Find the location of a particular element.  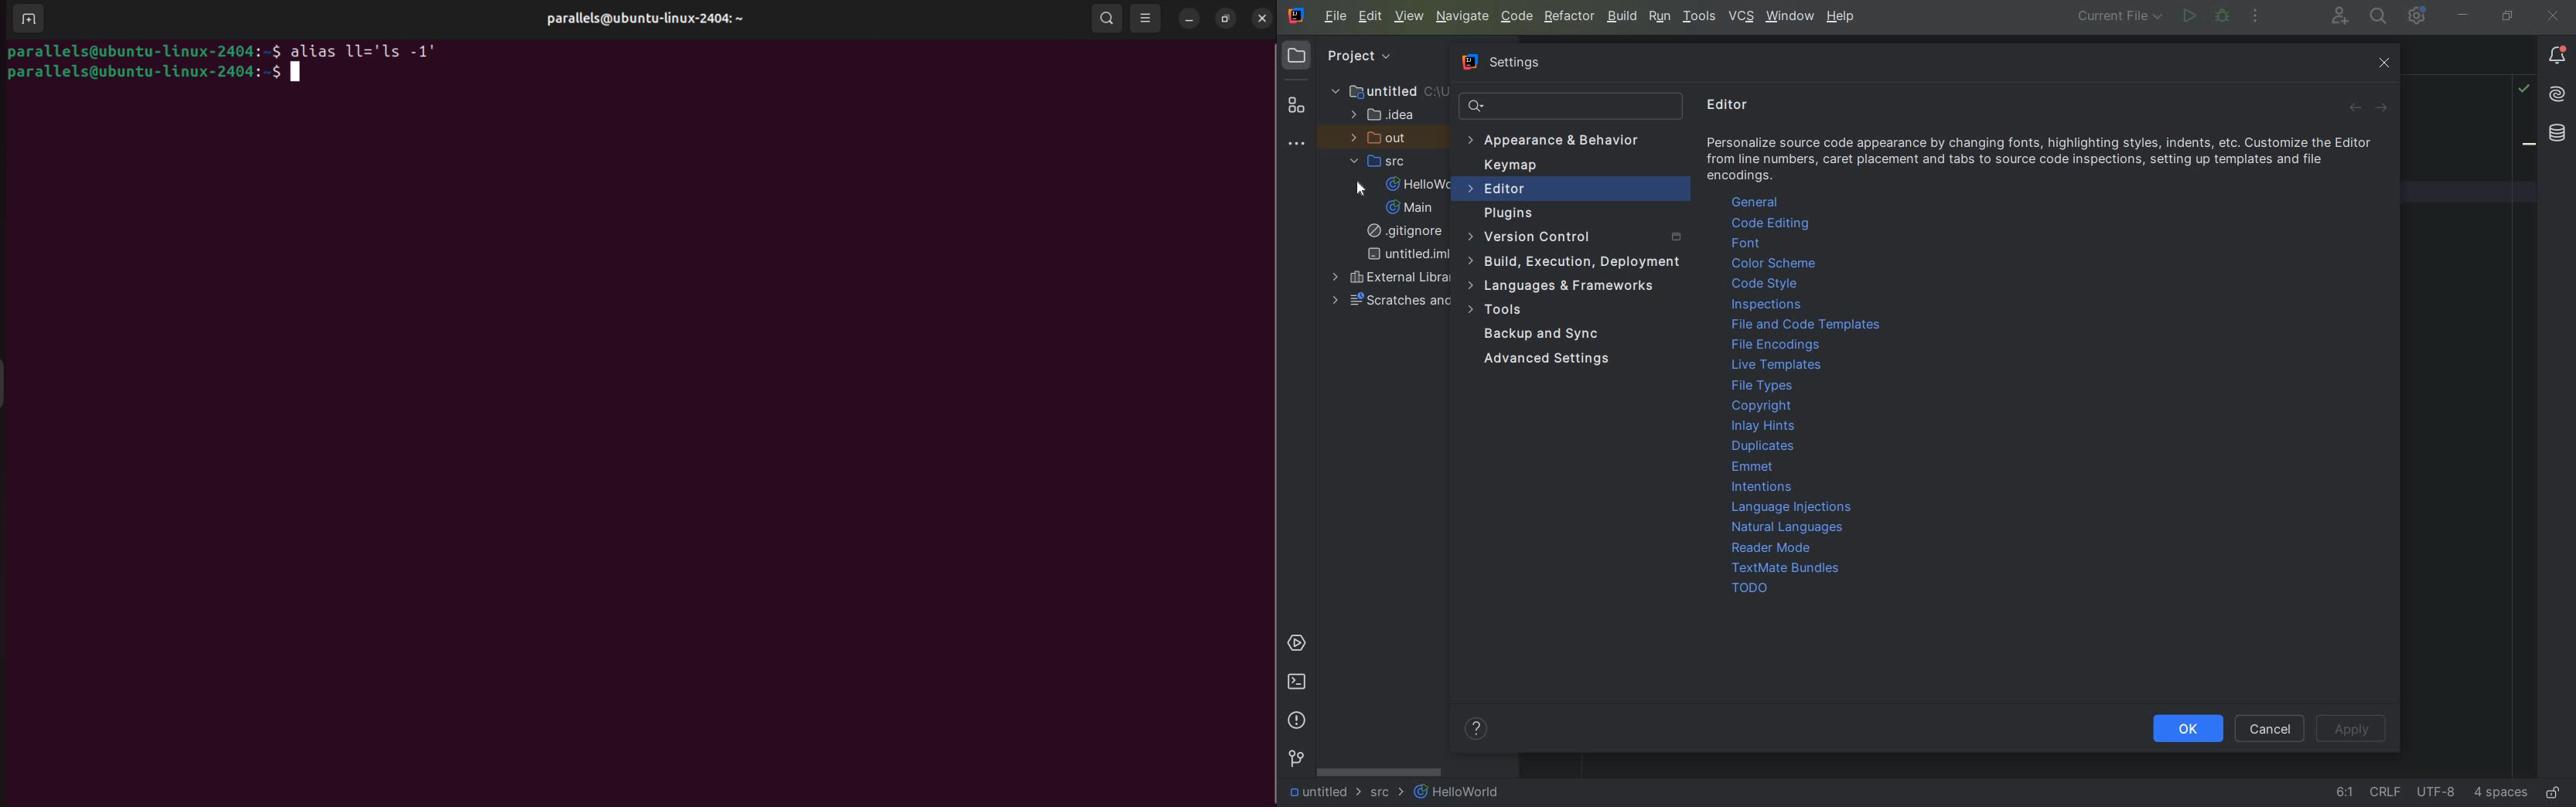

more actions is located at coordinates (2258, 19).